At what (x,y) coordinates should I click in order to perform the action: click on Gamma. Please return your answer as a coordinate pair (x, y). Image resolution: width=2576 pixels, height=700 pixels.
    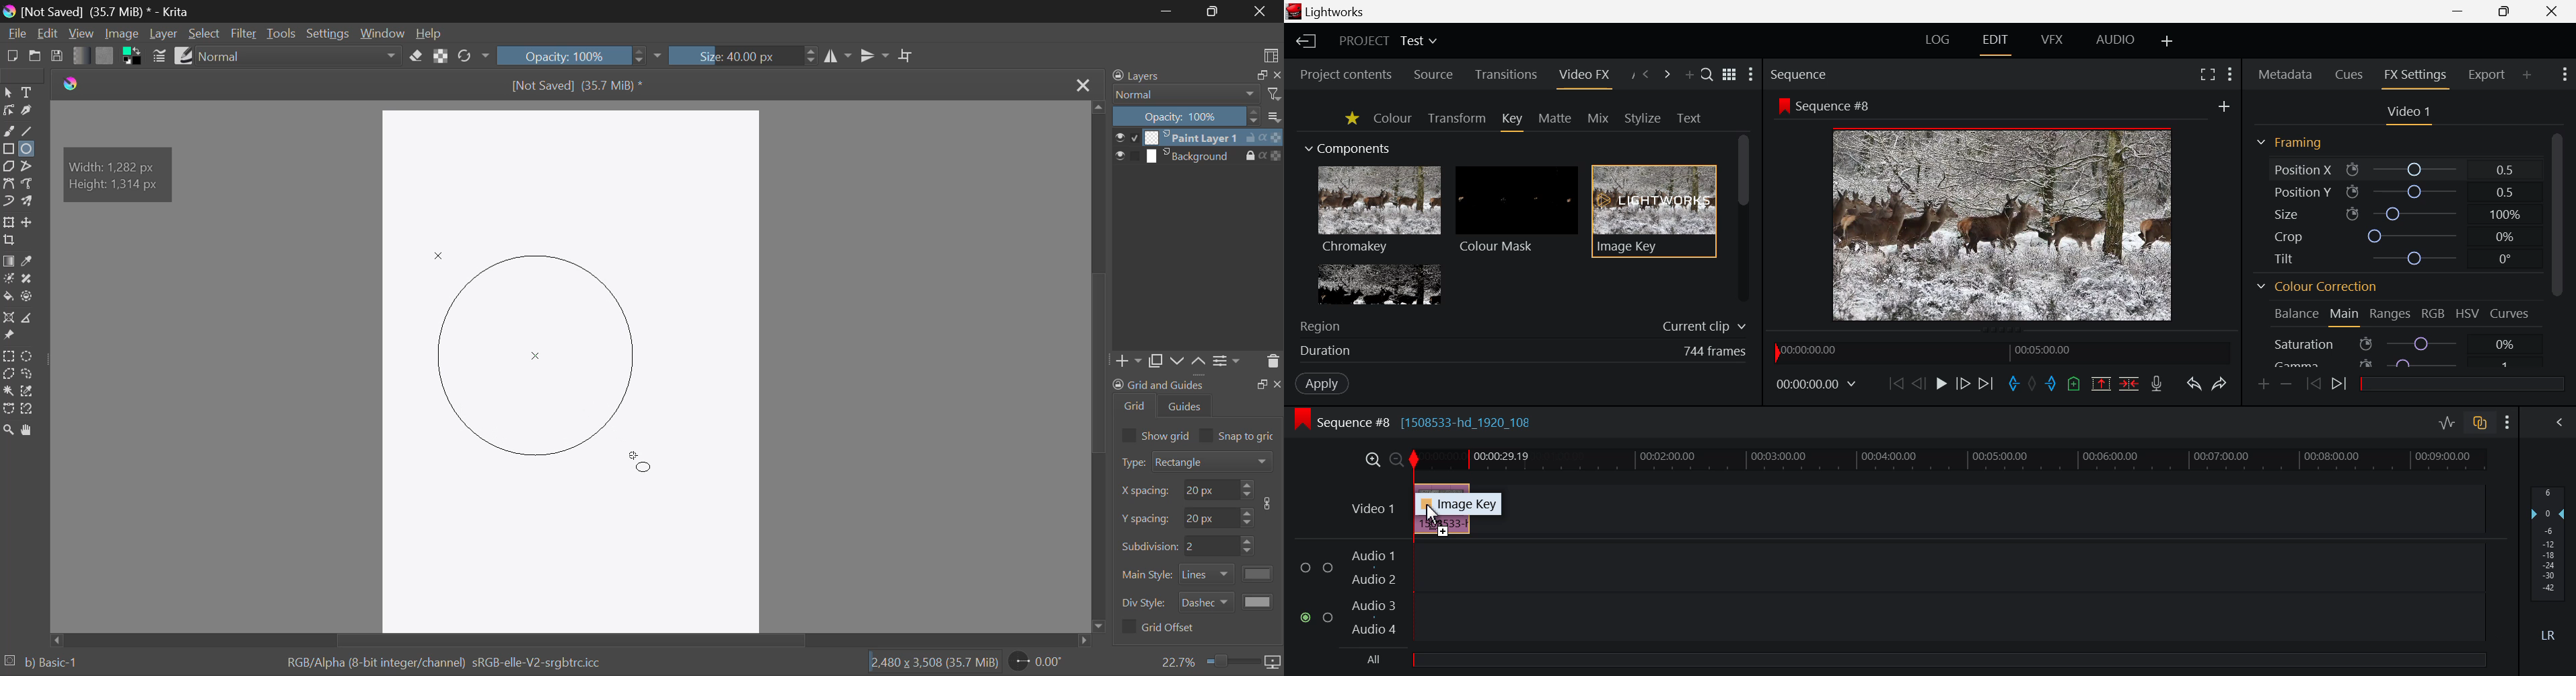
    Looking at the image, I should click on (2422, 364).